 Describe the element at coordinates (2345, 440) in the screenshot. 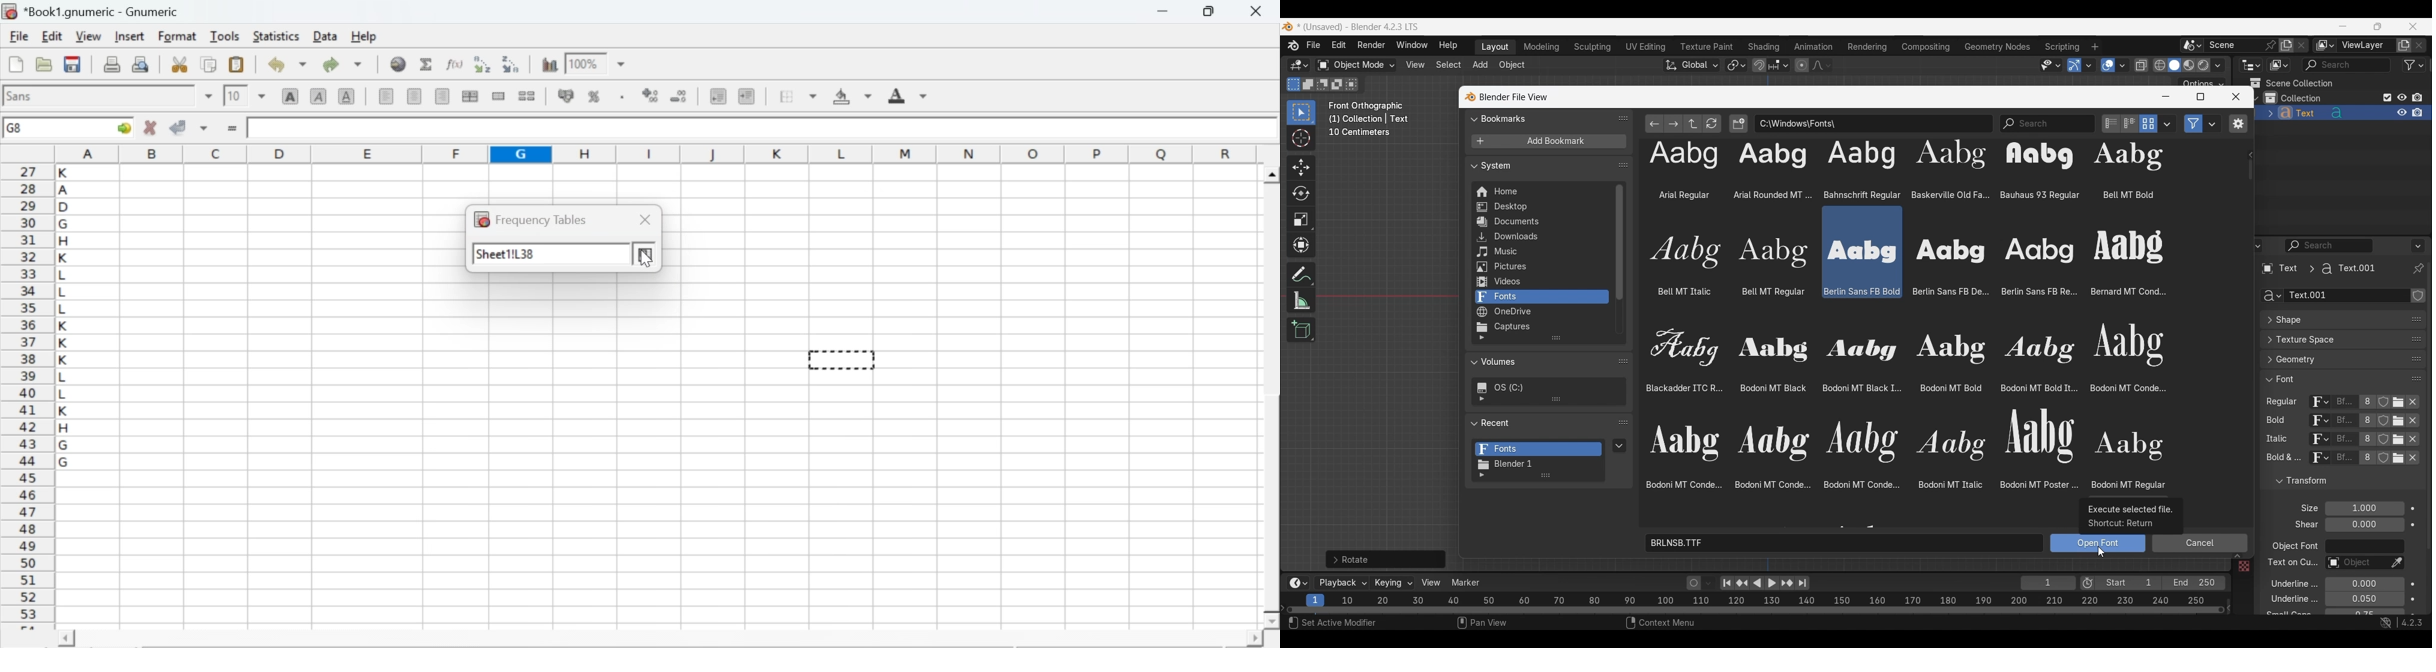

I see `` at that location.